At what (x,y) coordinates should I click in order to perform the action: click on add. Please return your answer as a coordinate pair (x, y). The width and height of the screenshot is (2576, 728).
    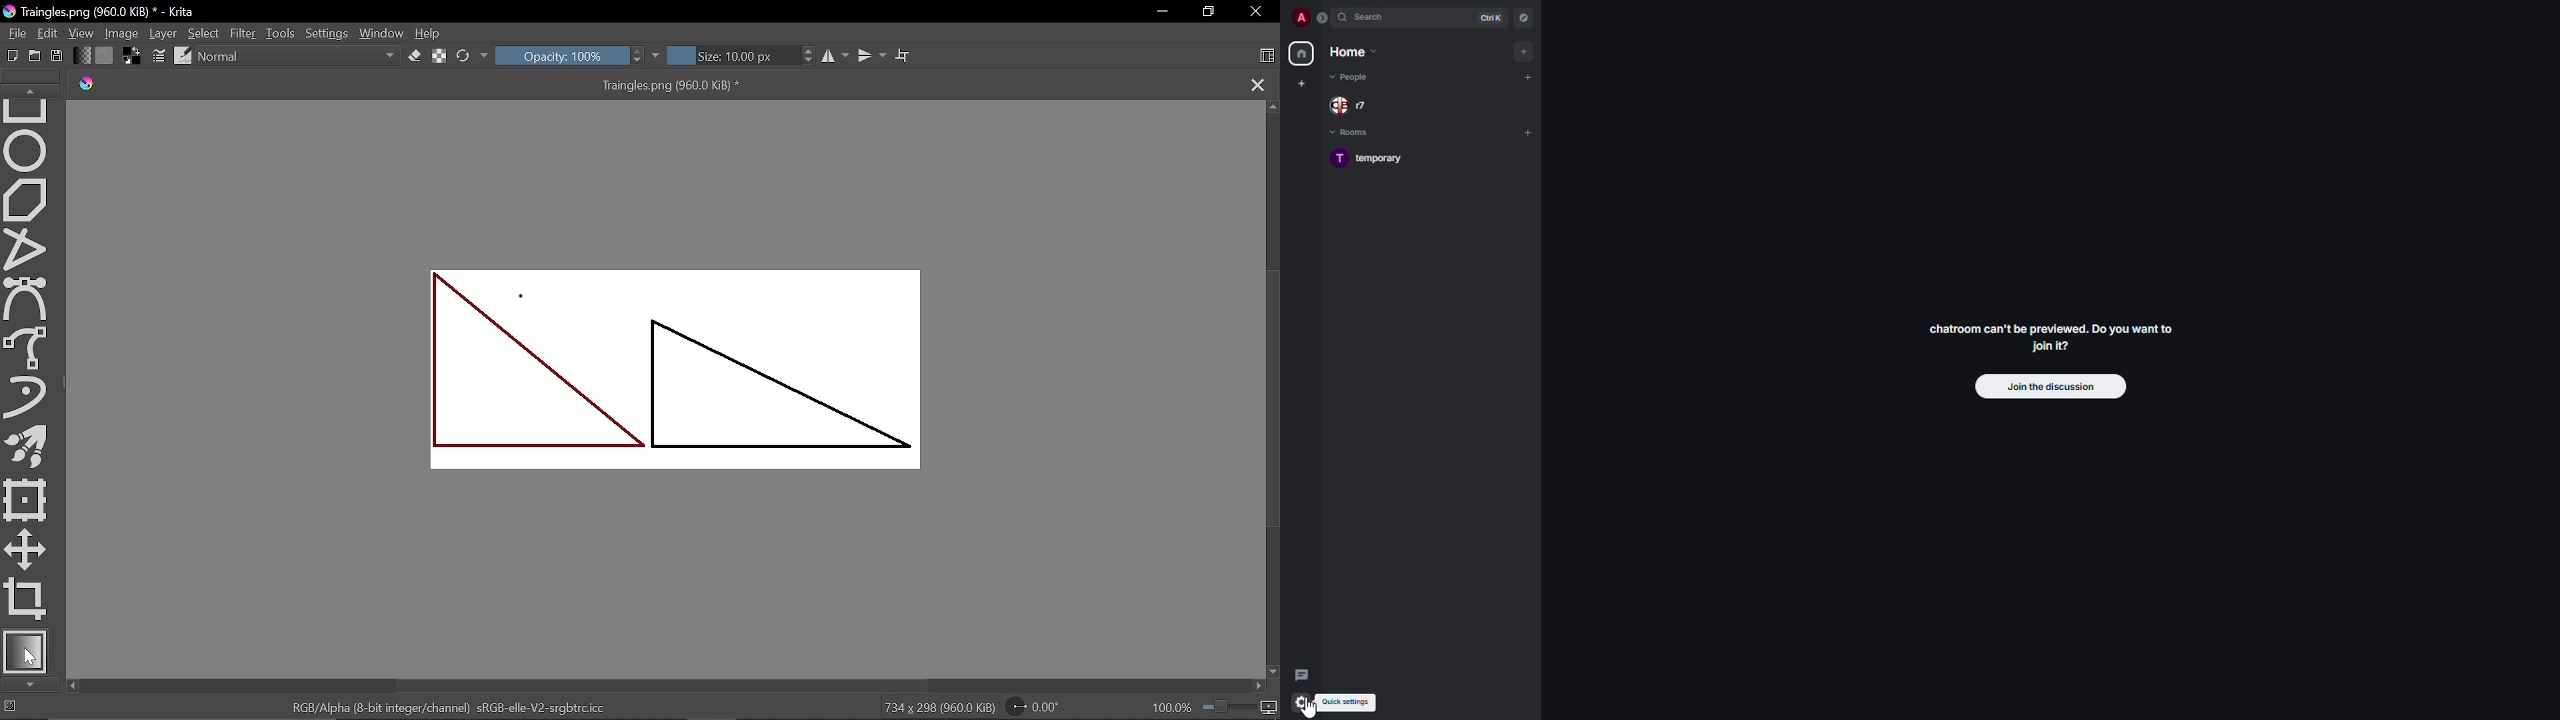
    Looking at the image, I should click on (1526, 52).